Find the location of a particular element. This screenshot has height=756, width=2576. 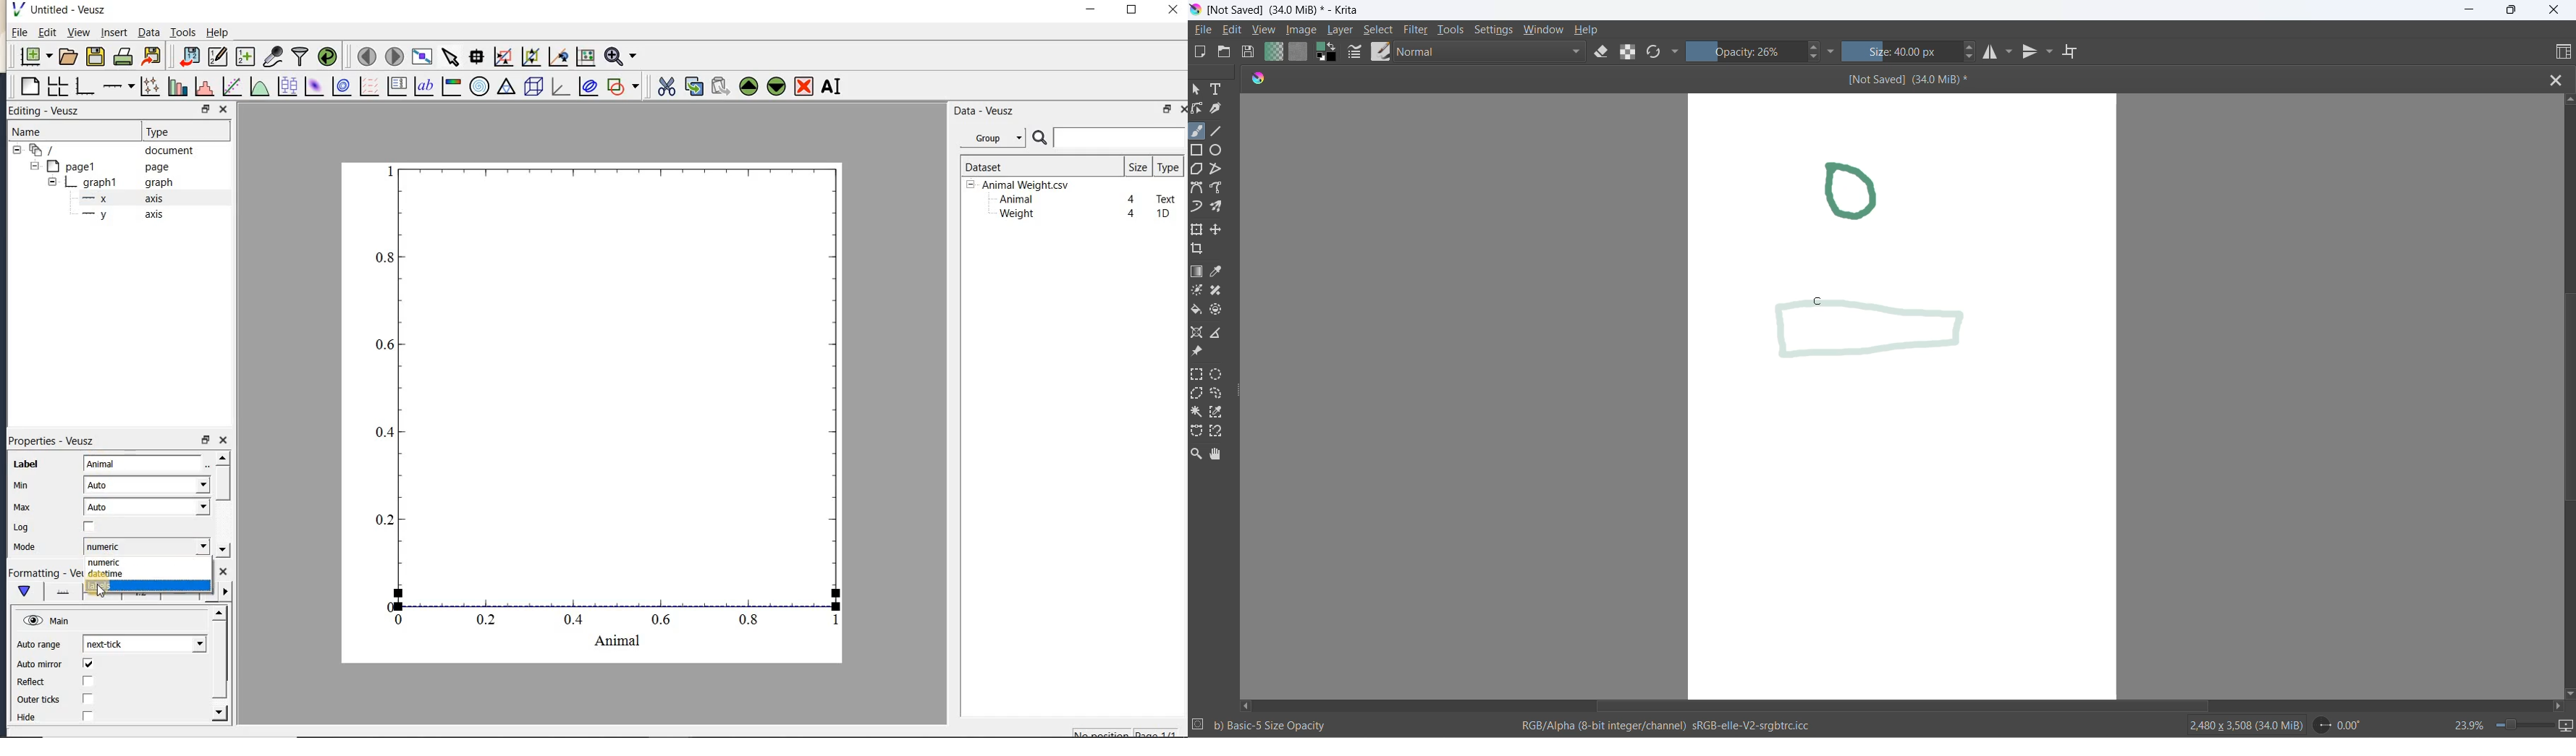

page1 is located at coordinates (101, 168).